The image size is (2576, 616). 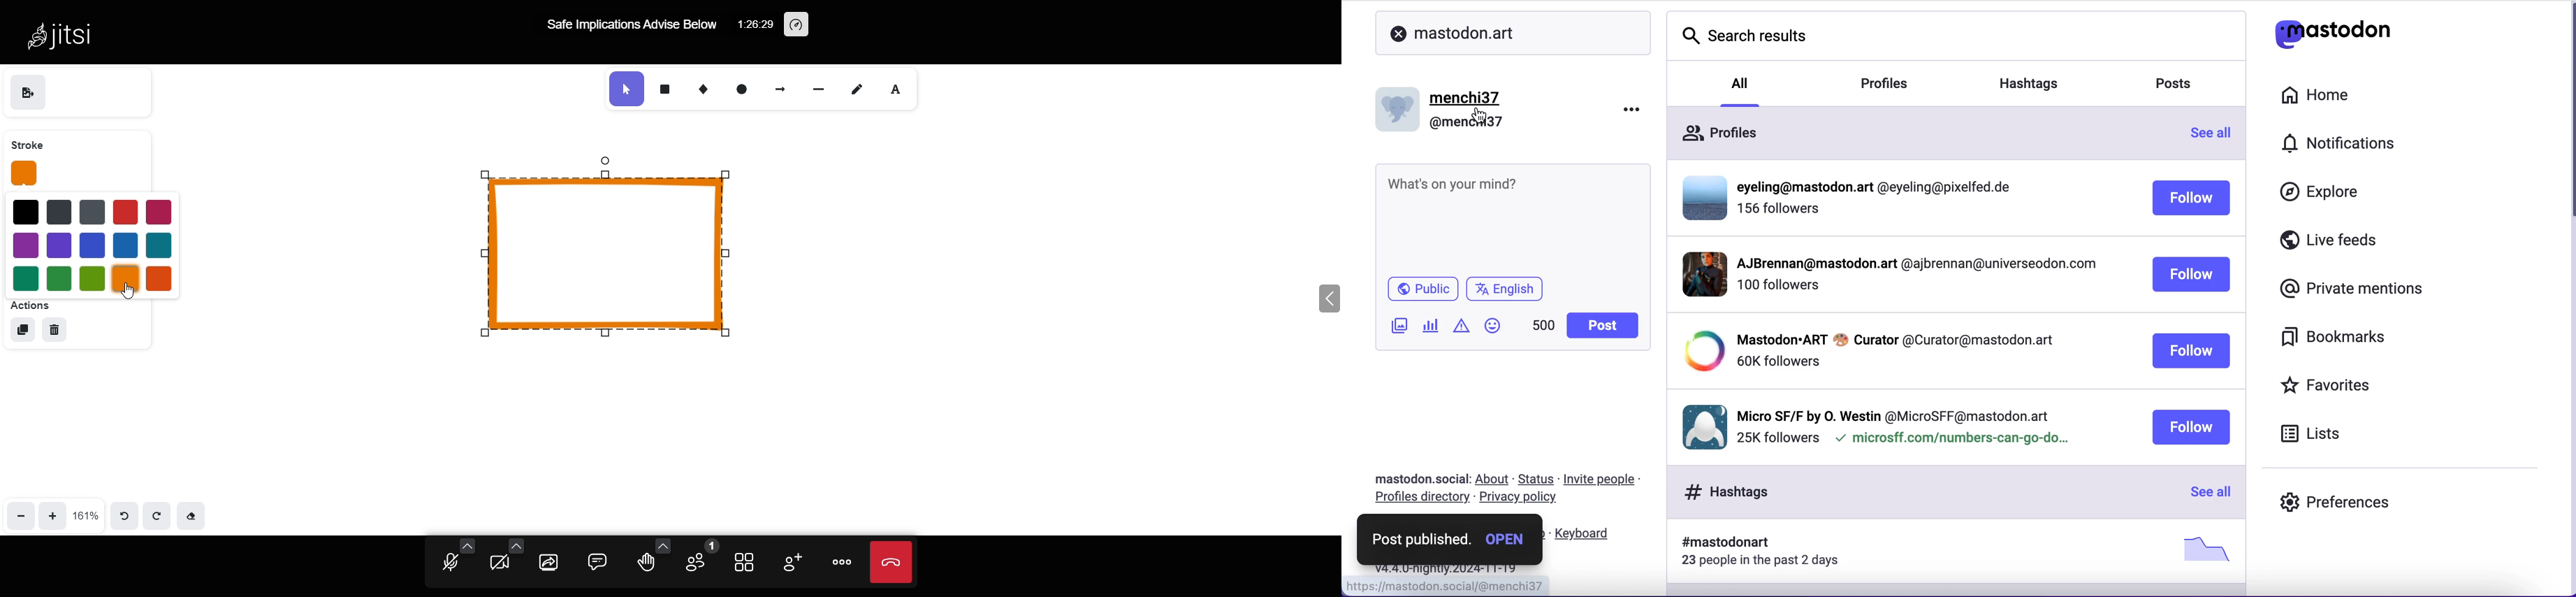 I want to click on preferences, so click(x=2337, y=494).